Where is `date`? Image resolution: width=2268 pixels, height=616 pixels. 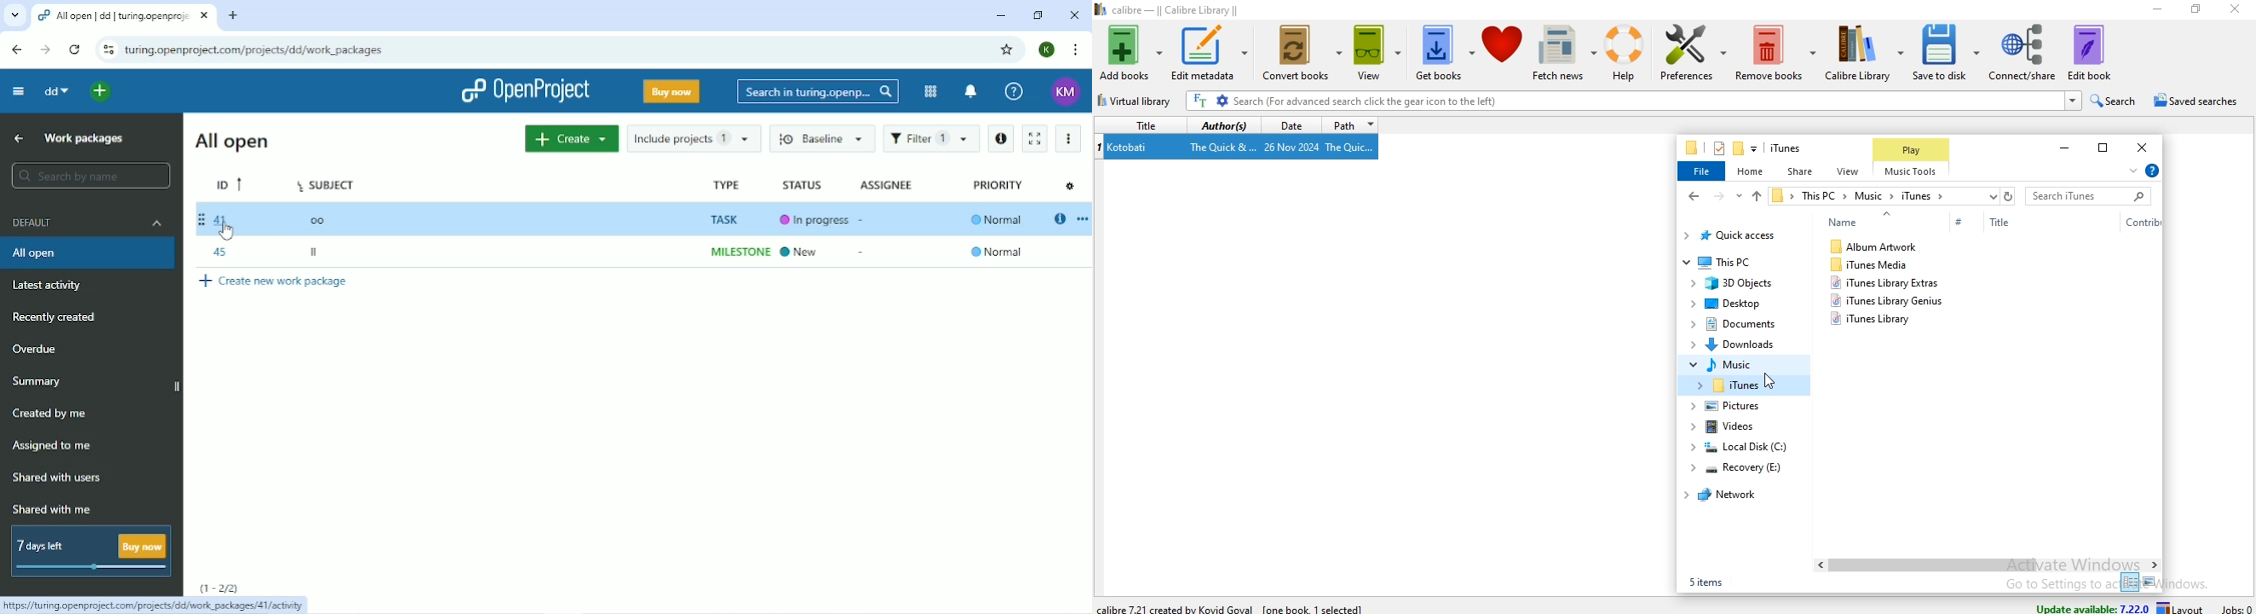 date is located at coordinates (1286, 126).